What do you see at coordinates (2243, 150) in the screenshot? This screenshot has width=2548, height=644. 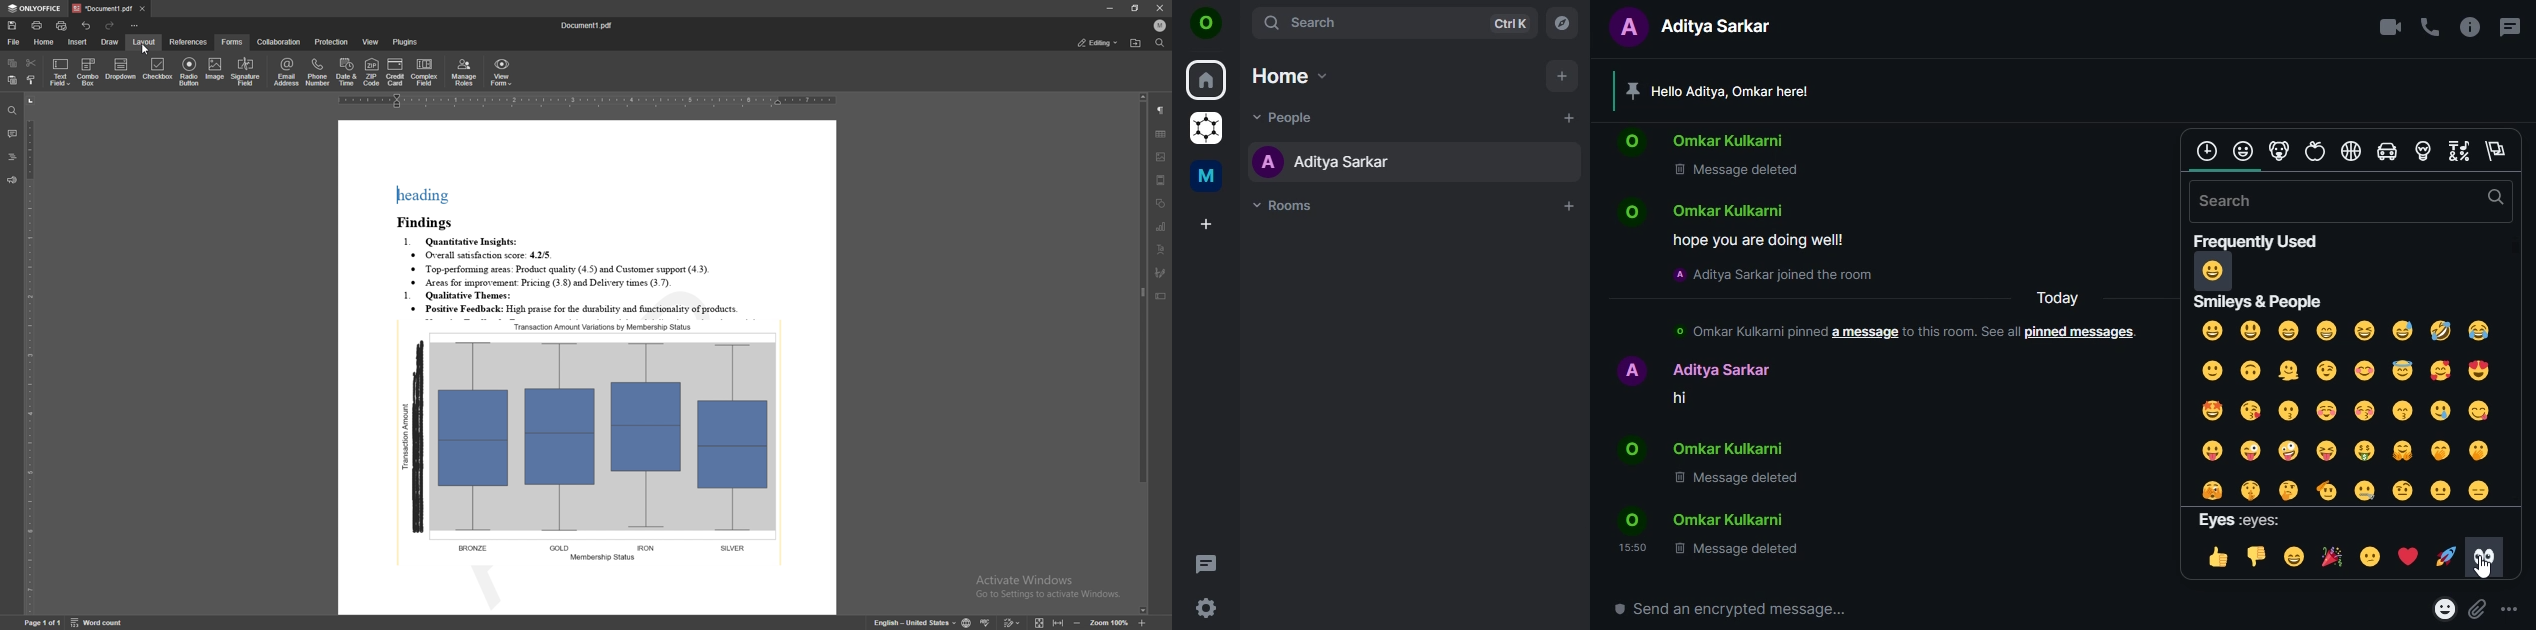 I see `face and people` at bounding box center [2243, 150].